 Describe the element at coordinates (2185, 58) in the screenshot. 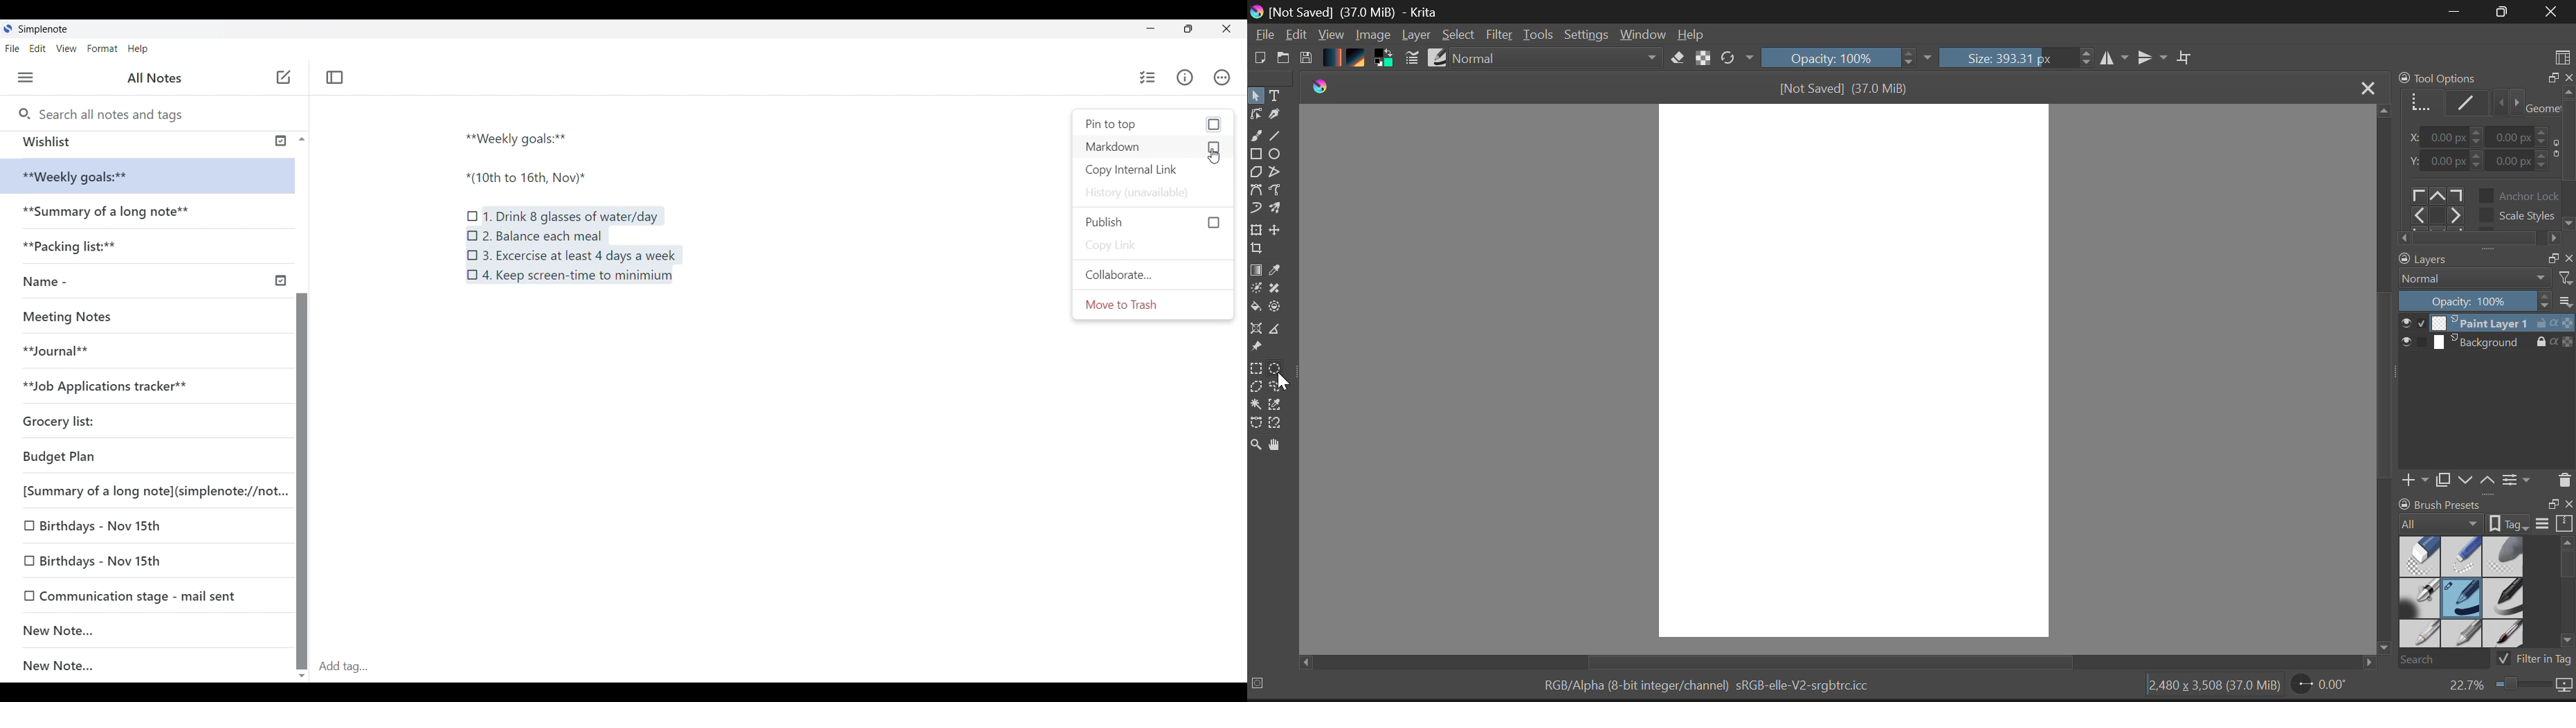

I see `Crop` at that location.